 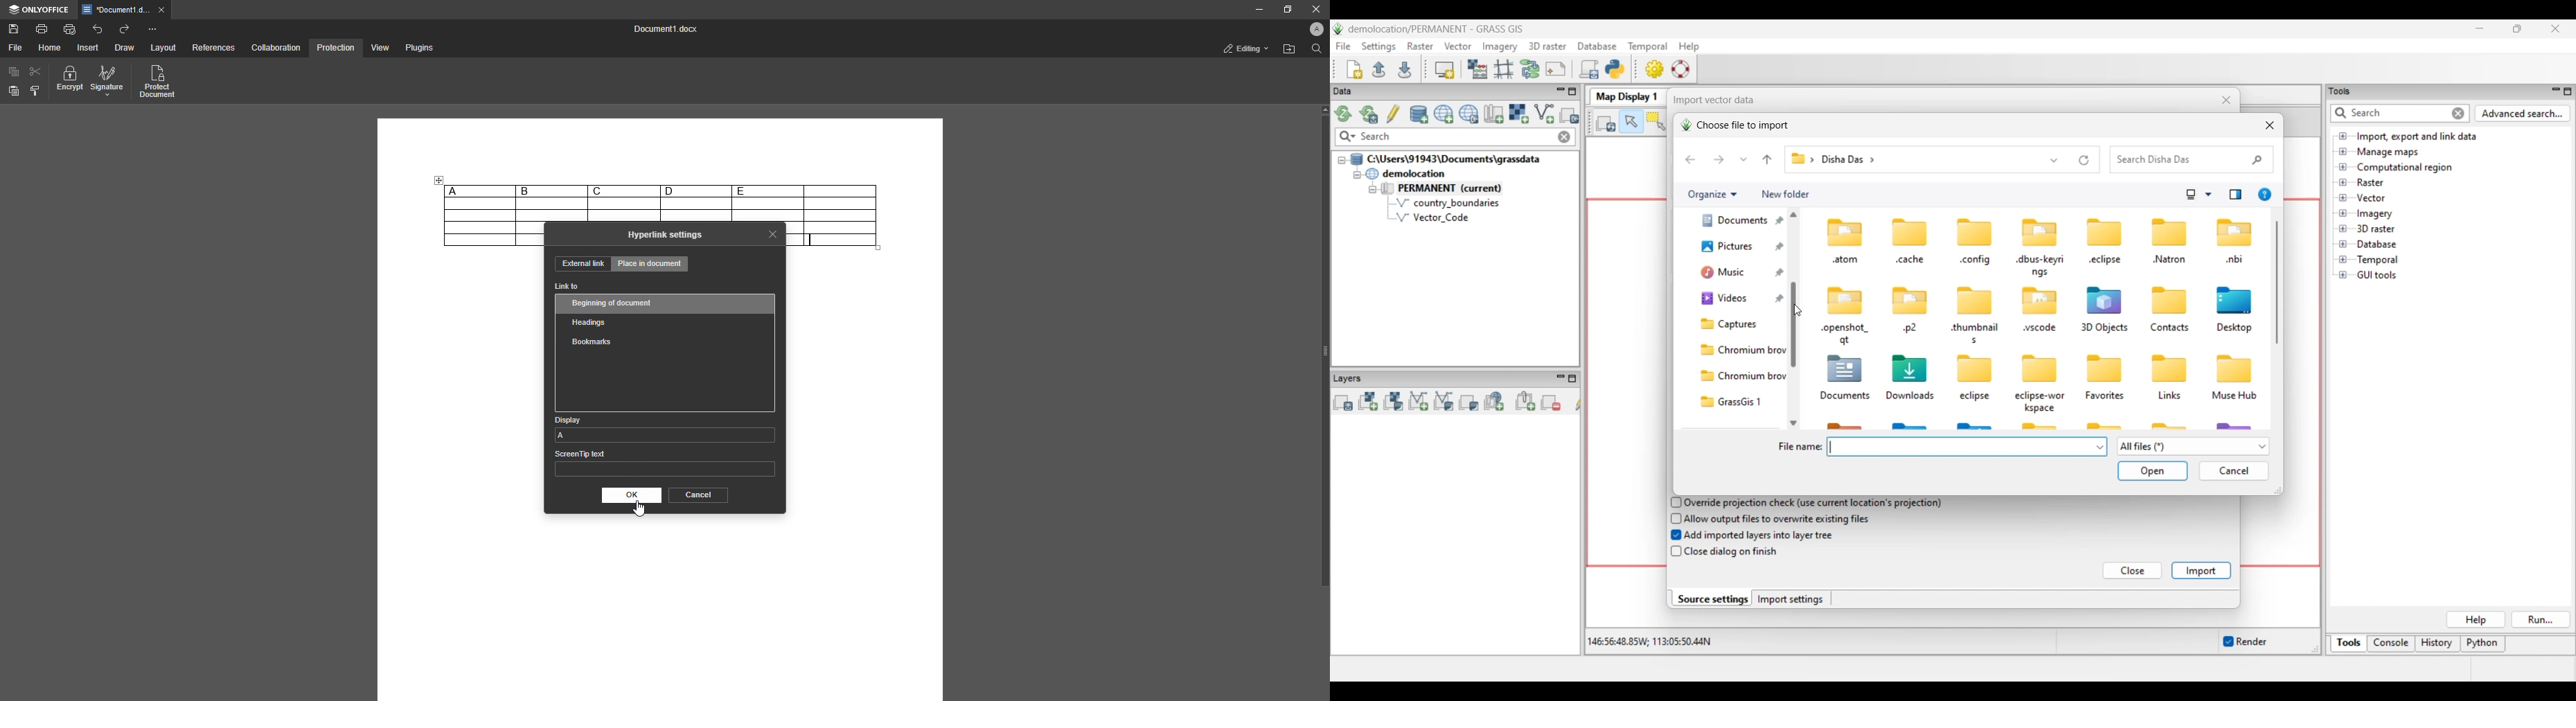 What do you see at coordinates (15, 48) in the screenshot?
I see `File` at bounding box center [15, 48].